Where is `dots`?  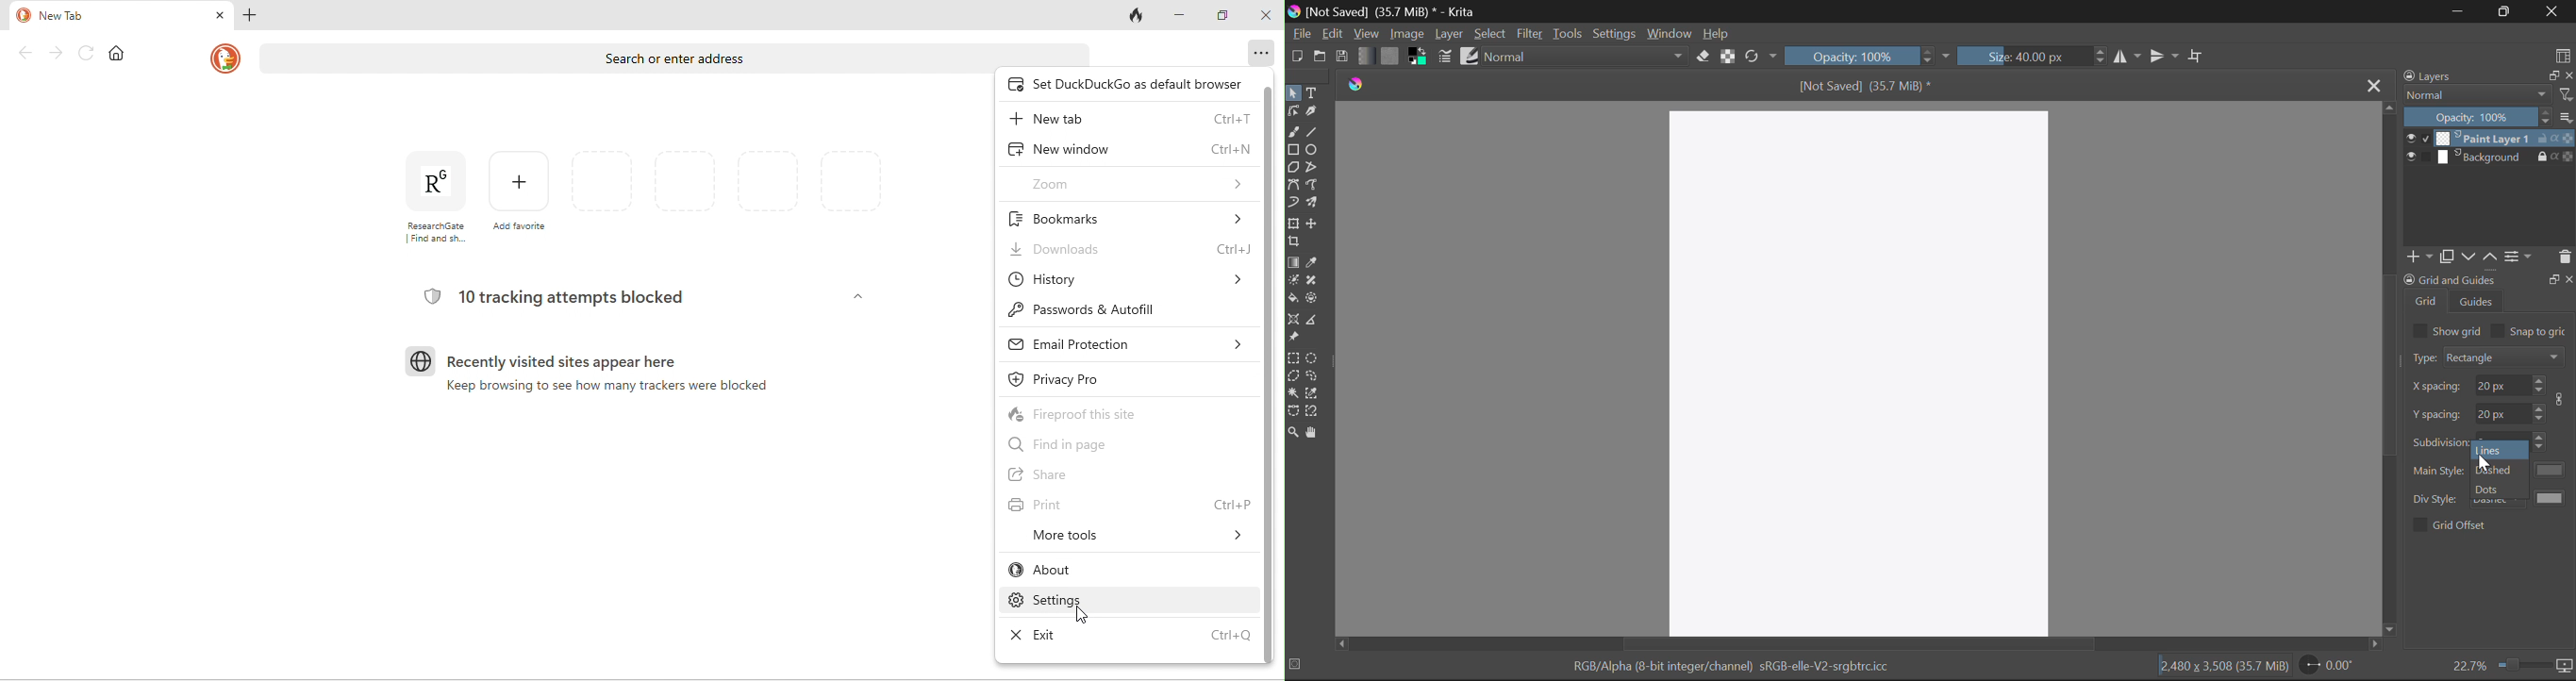 dots is located at coordinates (2490, 489).